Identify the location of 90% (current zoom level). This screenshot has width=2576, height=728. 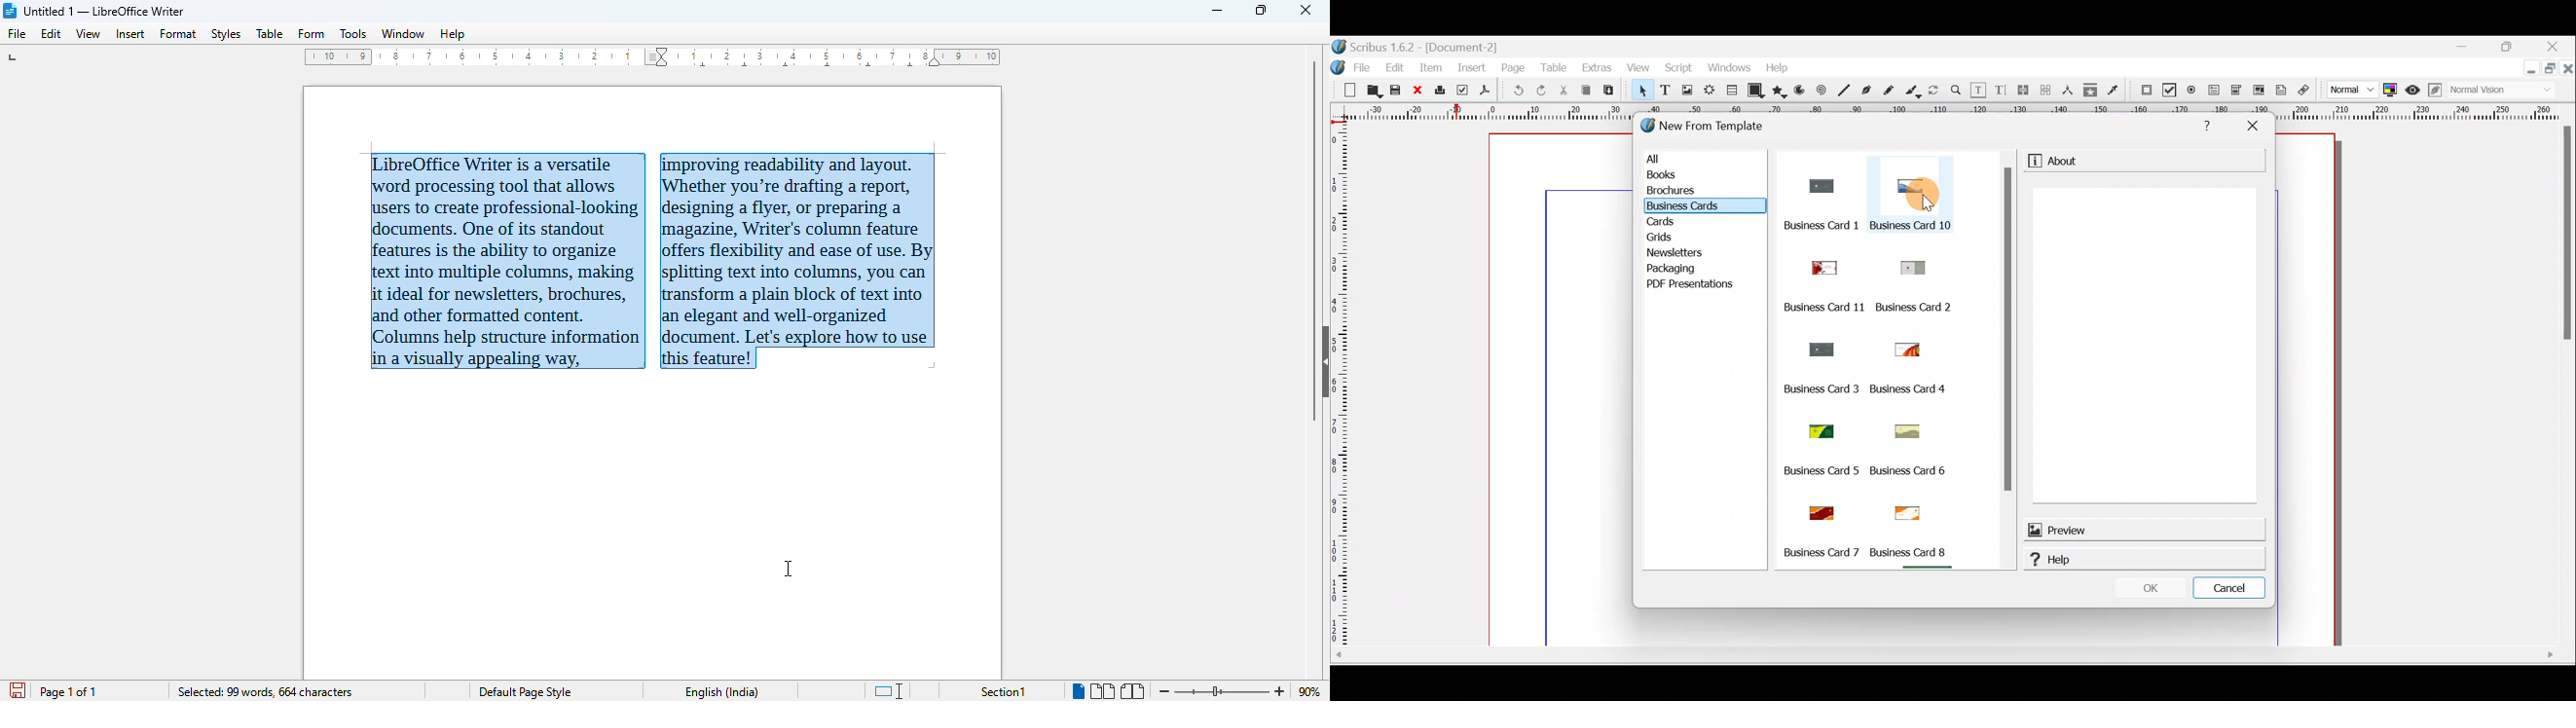
(1313, 689).